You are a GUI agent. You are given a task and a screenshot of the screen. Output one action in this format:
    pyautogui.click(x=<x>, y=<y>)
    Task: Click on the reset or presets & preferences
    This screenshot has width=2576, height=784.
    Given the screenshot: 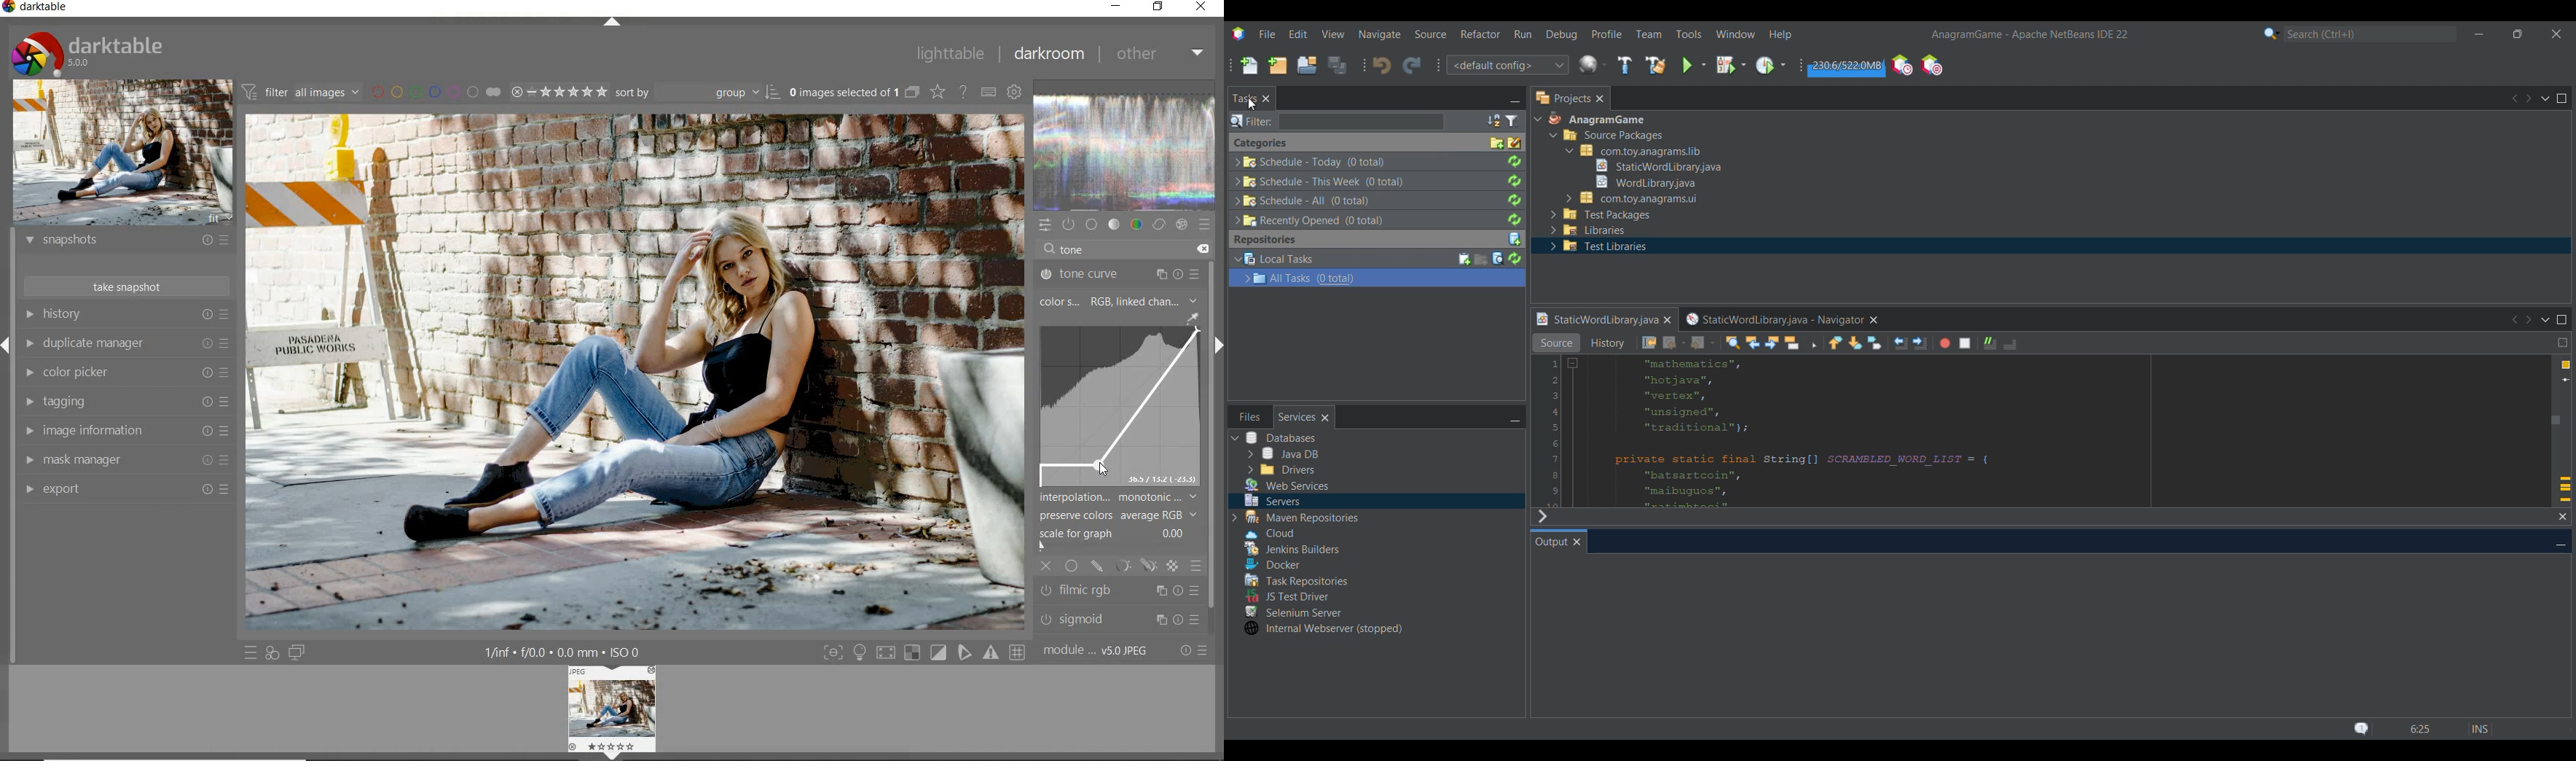 What is the action you would take?
    pyautogui.click(x=1191, y=651)
    